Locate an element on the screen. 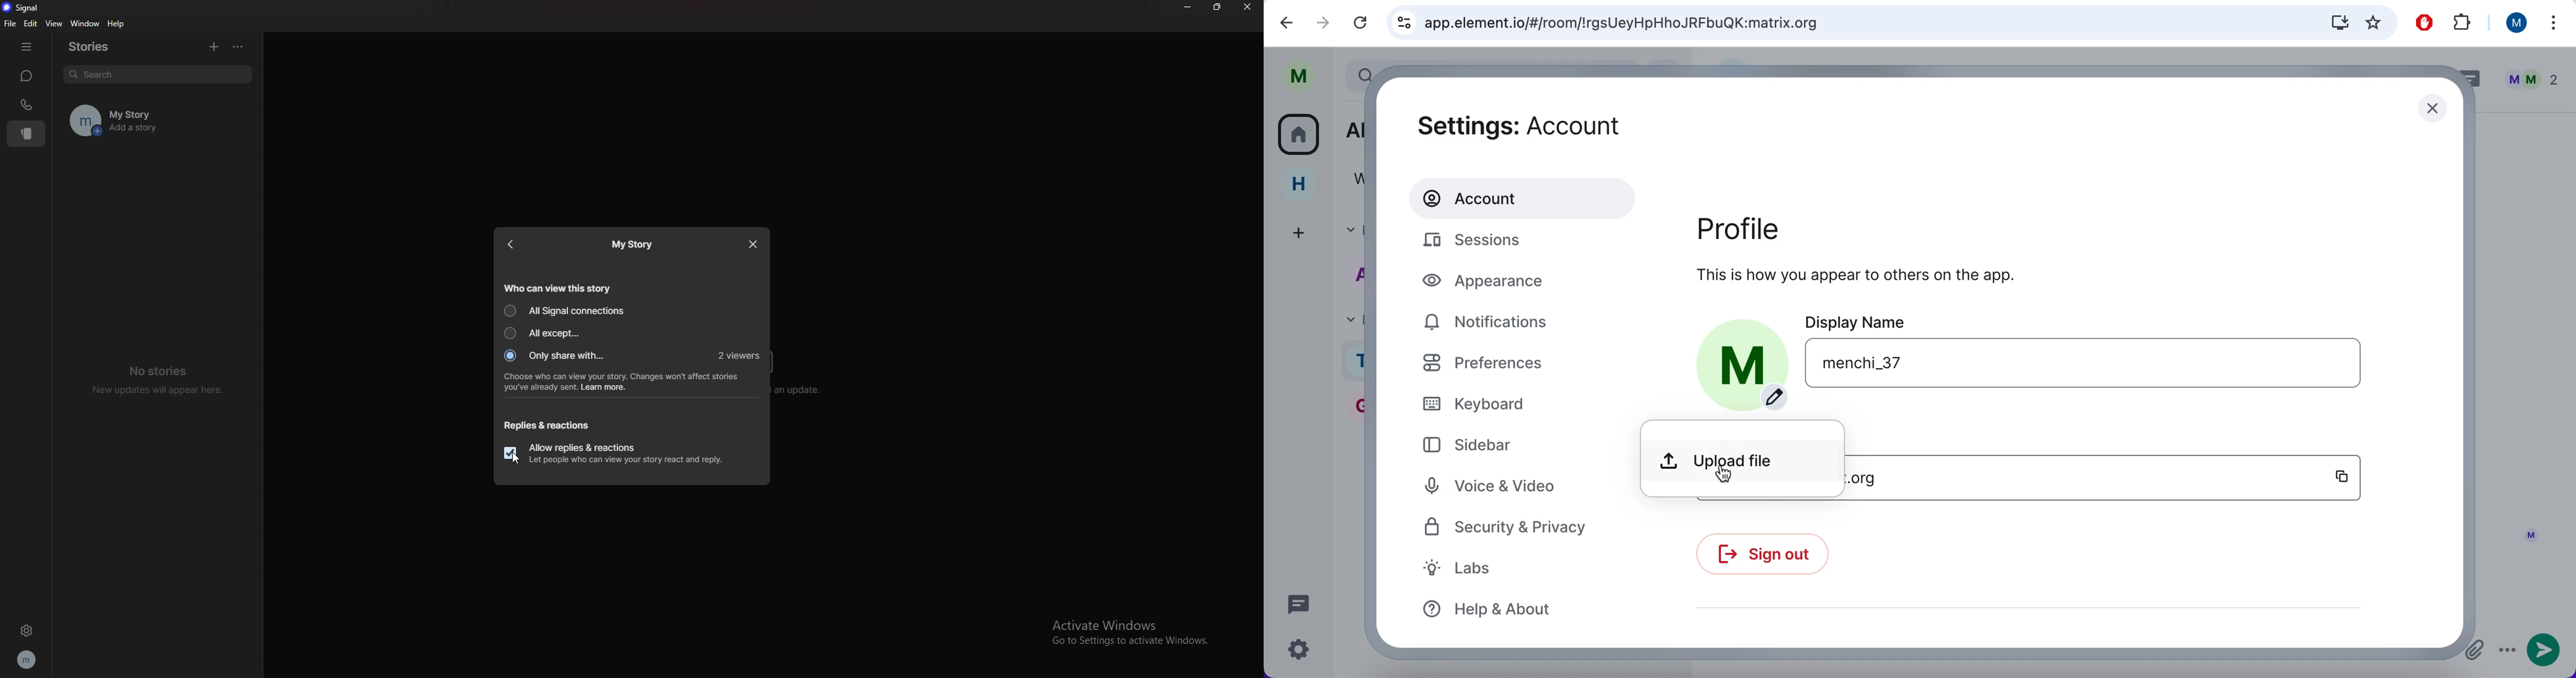 The height and width of the screenshot is (700, 2576). options is located at coordinates (2507, 653).